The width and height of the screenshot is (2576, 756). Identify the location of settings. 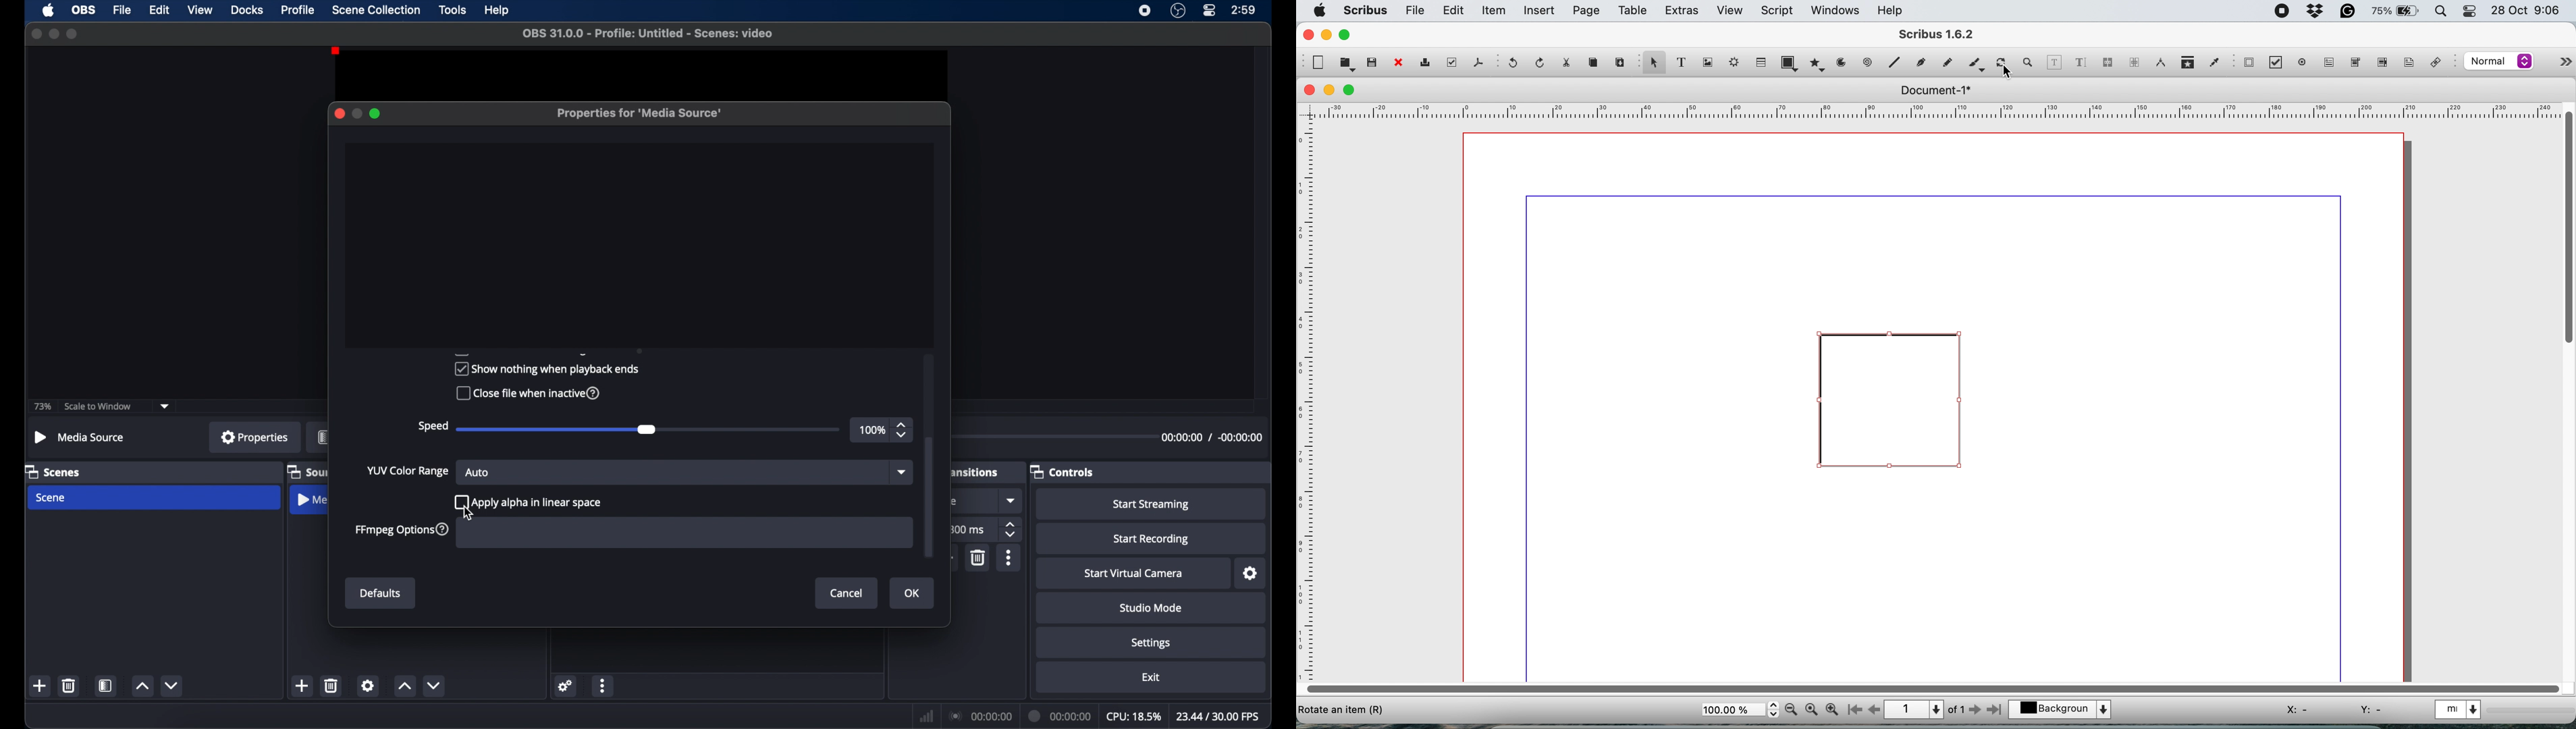
(1151, 644).